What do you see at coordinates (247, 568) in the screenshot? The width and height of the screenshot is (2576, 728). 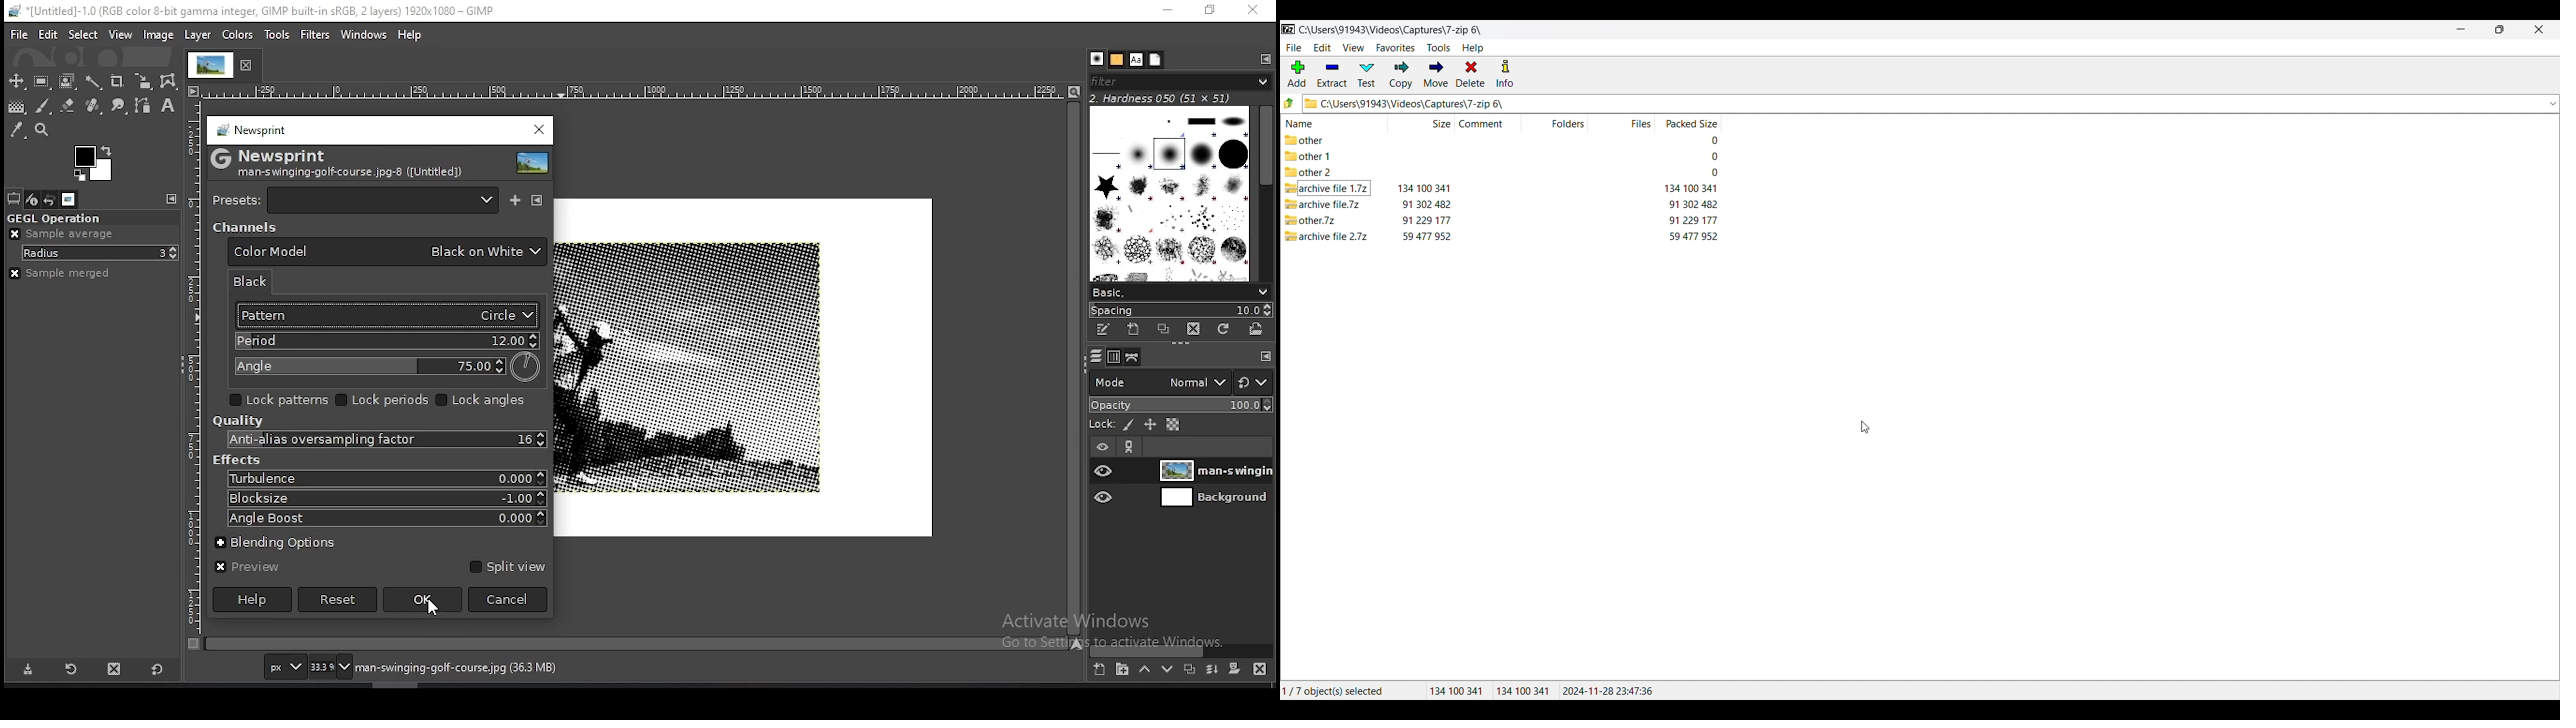 I see `preview on/off` at bounding box center [247, 568].